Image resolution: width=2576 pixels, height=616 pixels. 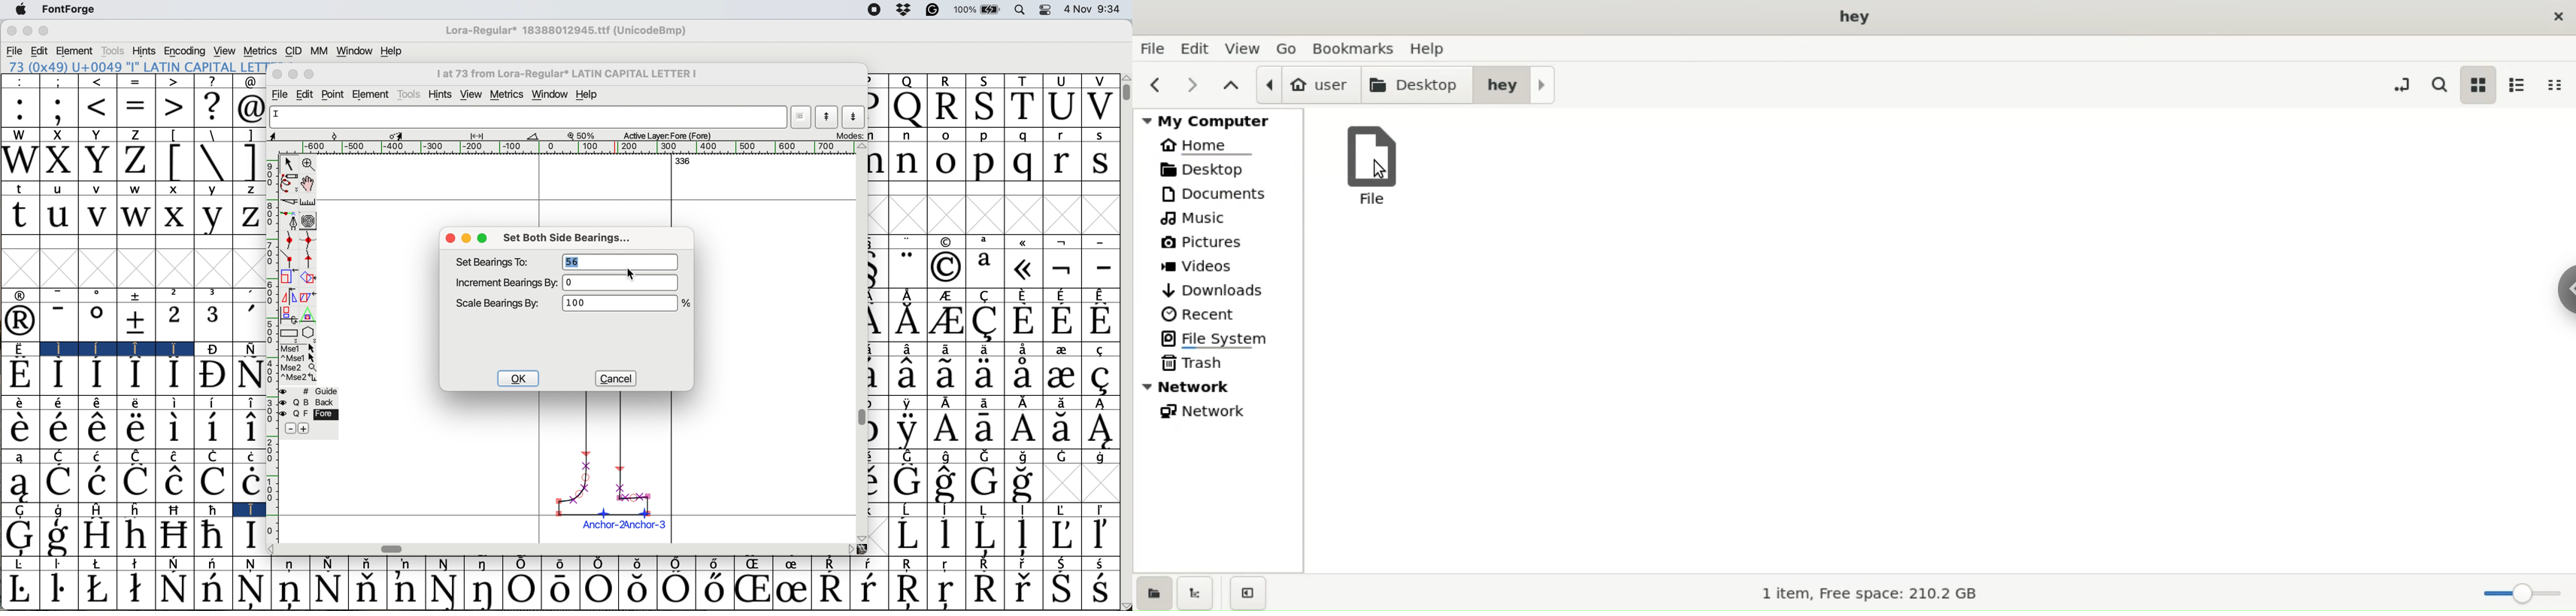 What do you see at coordinates (329, 590) in the screenshot?
I see `Symbol` at bounding box center [329, 590].